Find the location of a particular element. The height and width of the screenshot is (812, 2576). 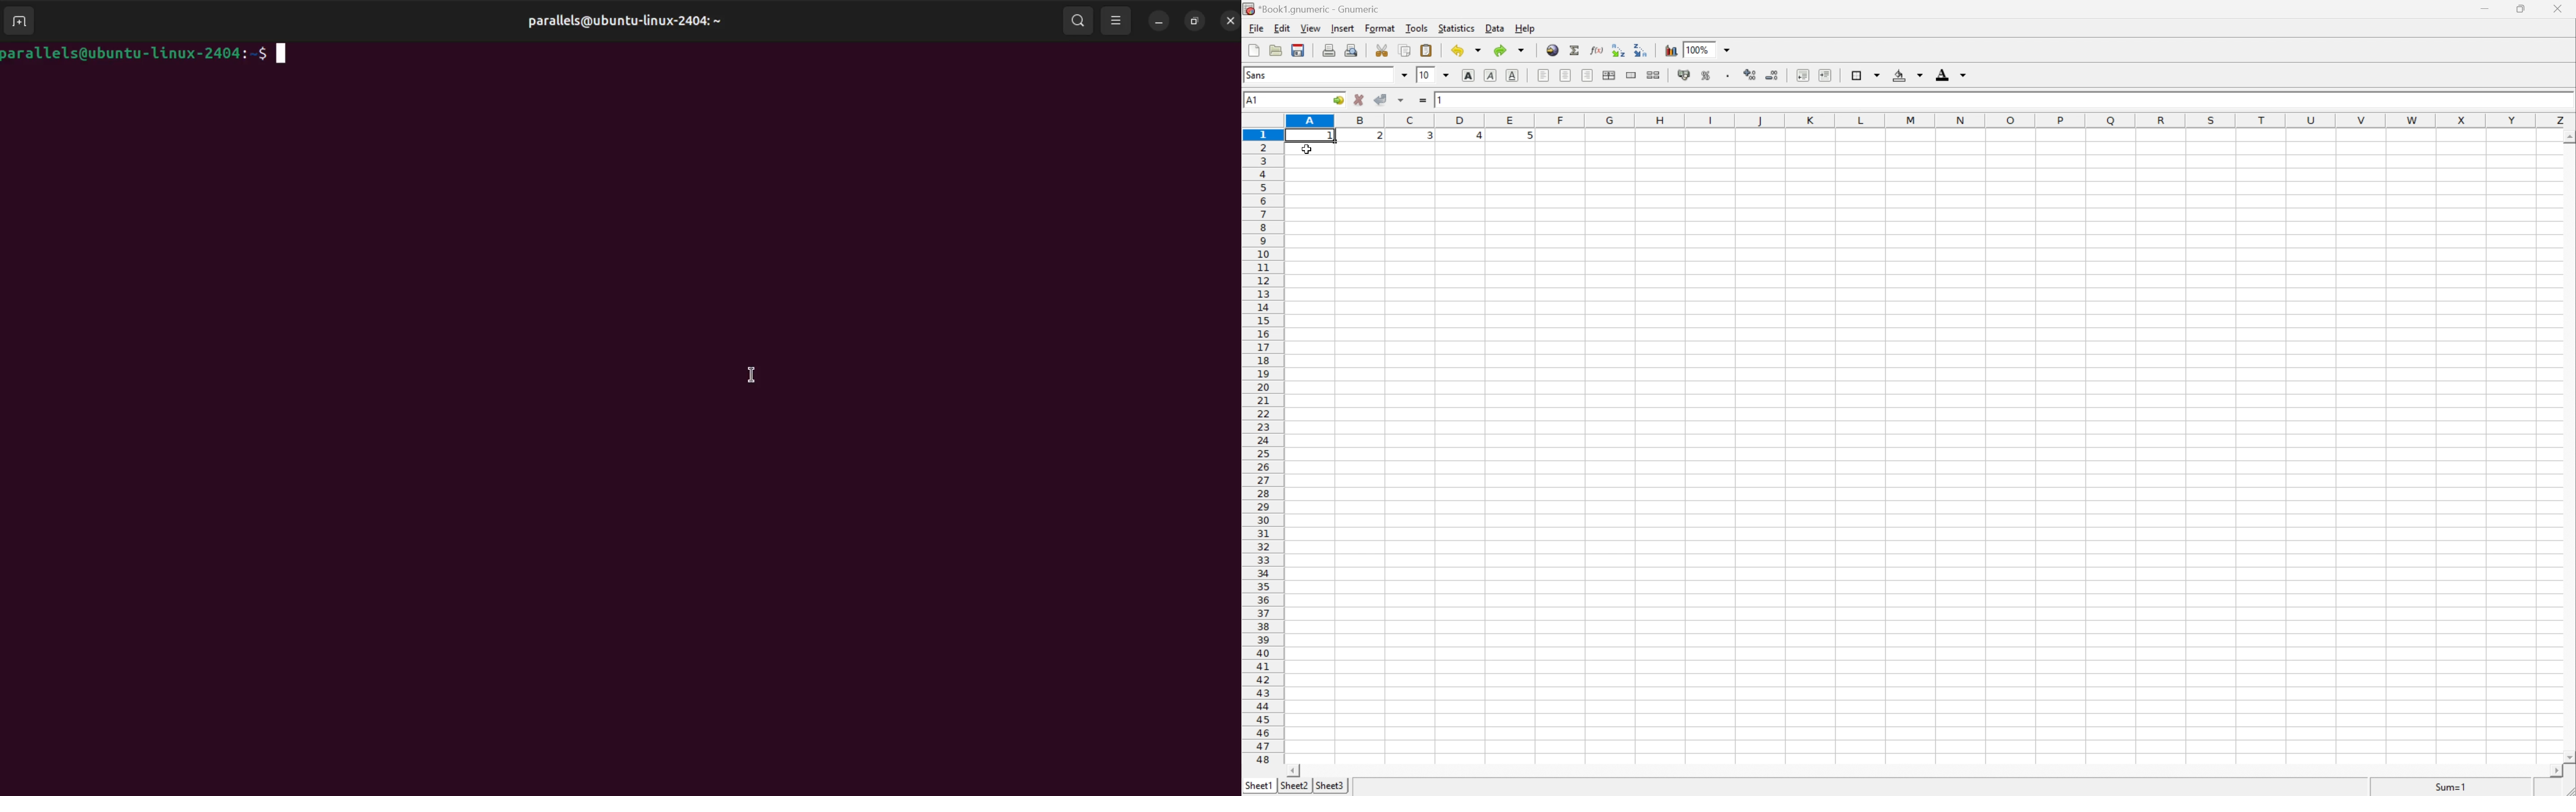

enter formula is located at coordinates (1422, 101).